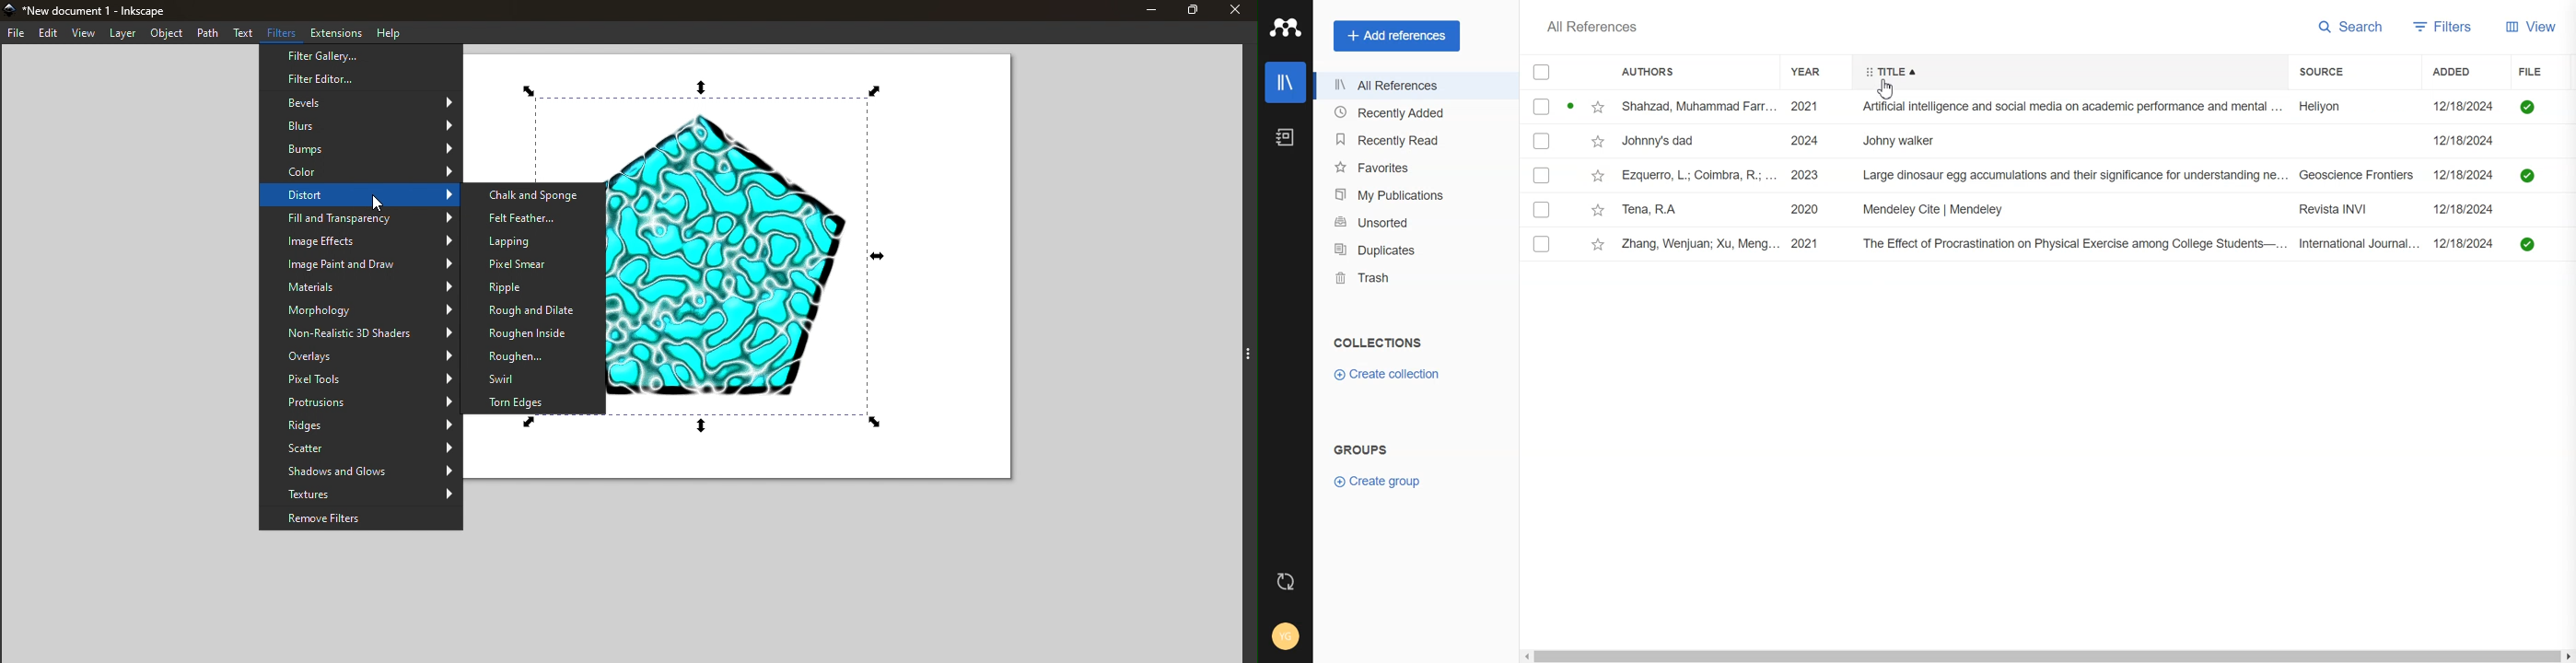  What do you see at coordinates (1286, 581) in the screenshot?
I see `Auto sync` at bounding box center [1286, 581].